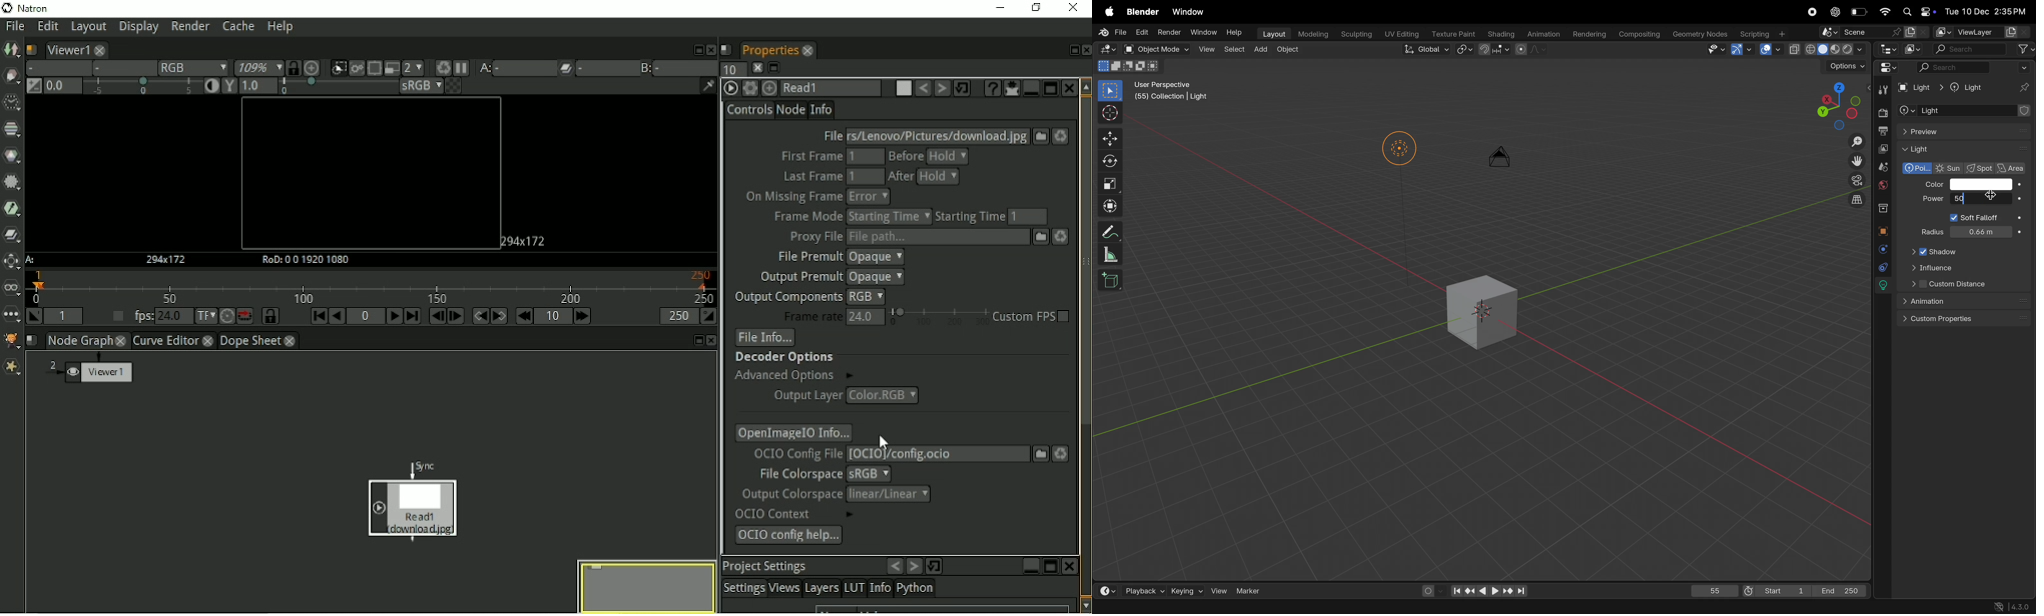 This screenshot has height=616, width=2044. Describe the element at coordinates (776, 68) in the screenshot. I see `maximize pane` at that location.